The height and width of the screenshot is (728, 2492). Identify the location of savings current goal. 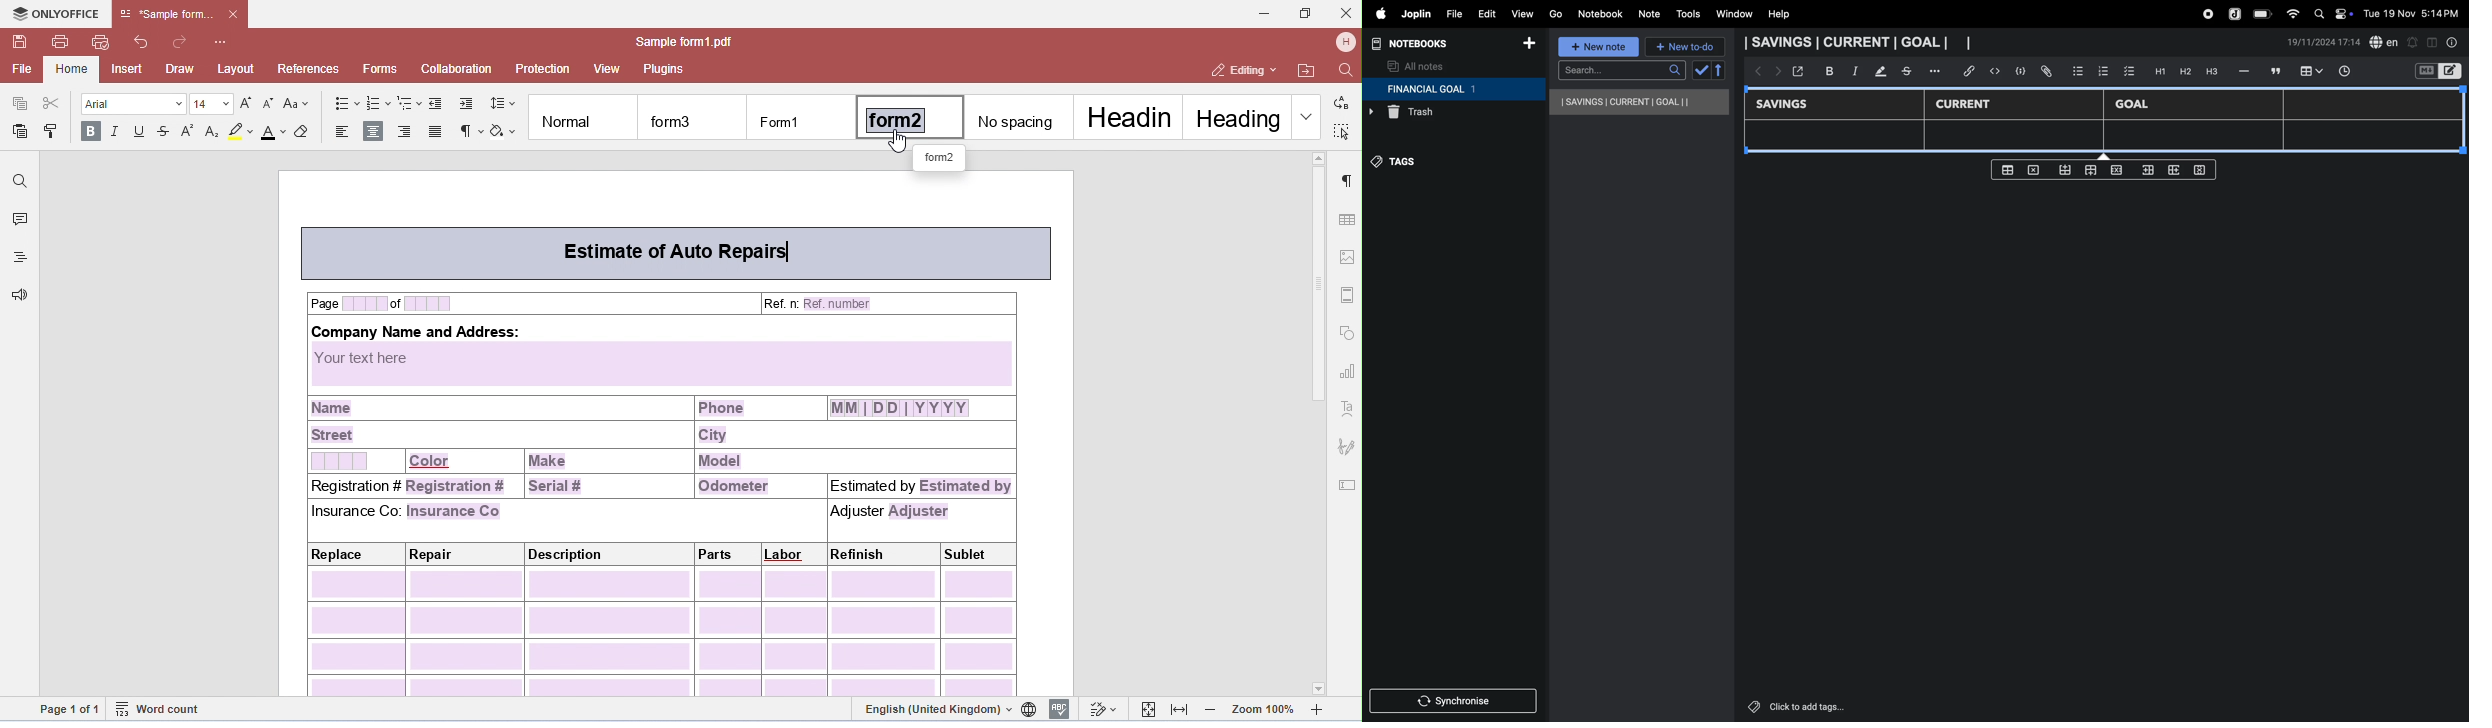
(1869, 41).